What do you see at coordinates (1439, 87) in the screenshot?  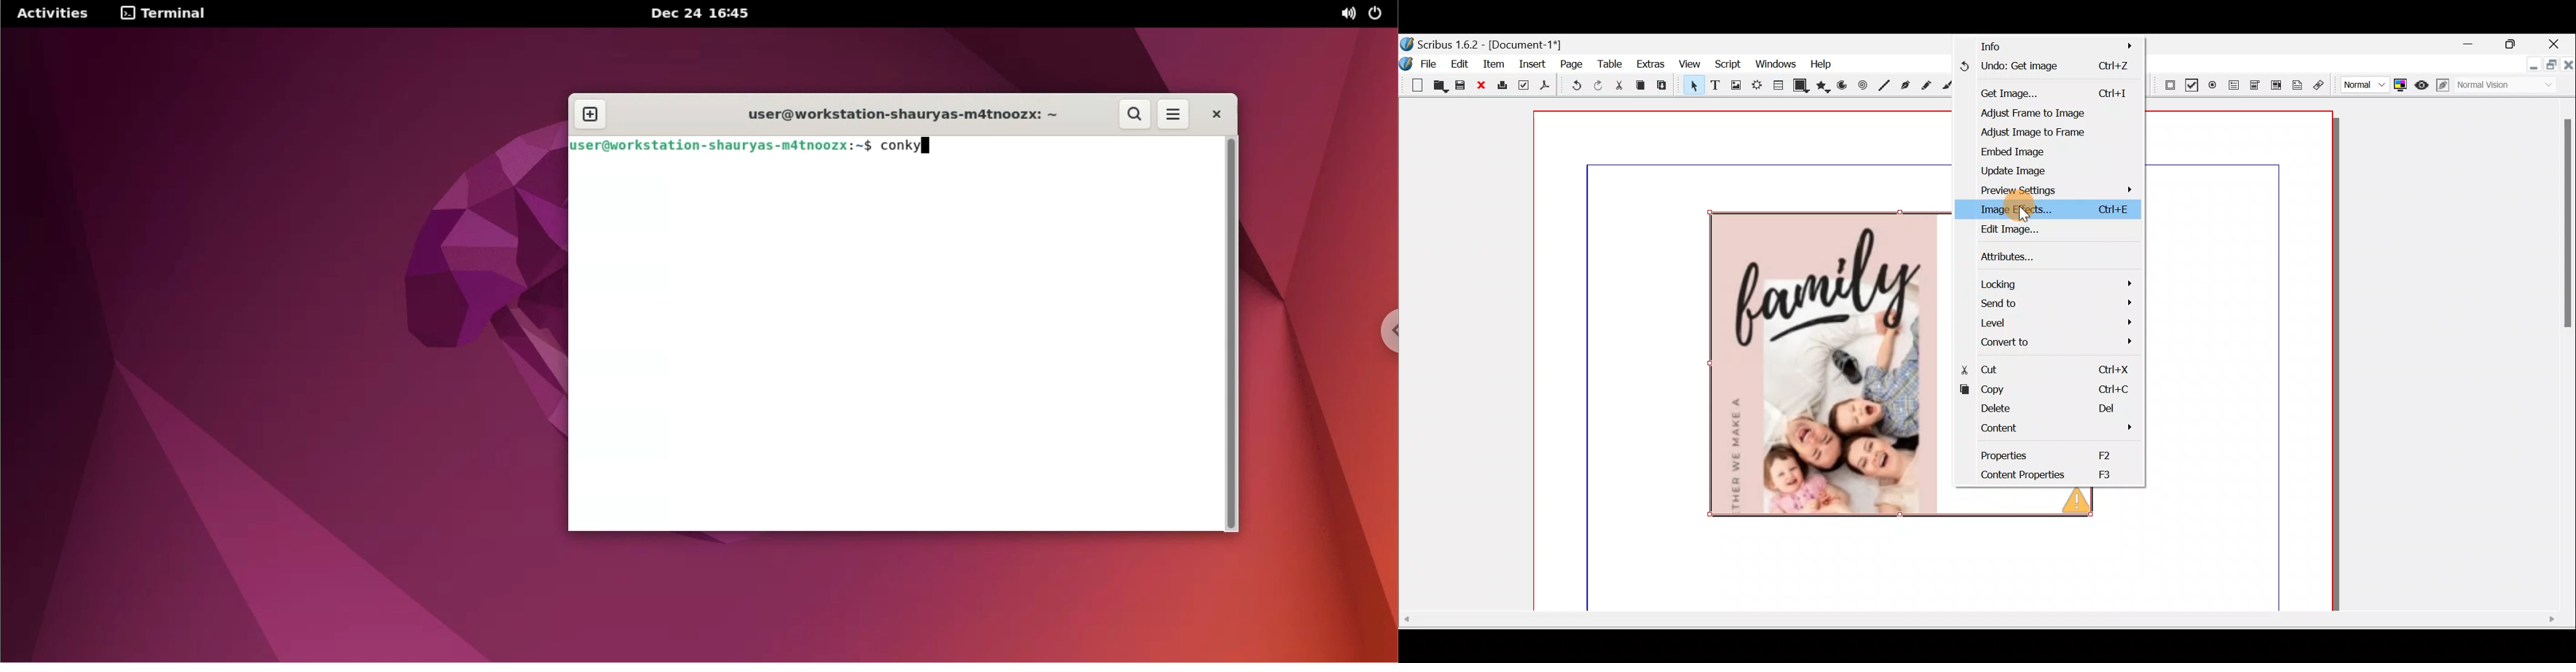 I see `Open` at bounding box center [1439, 87].